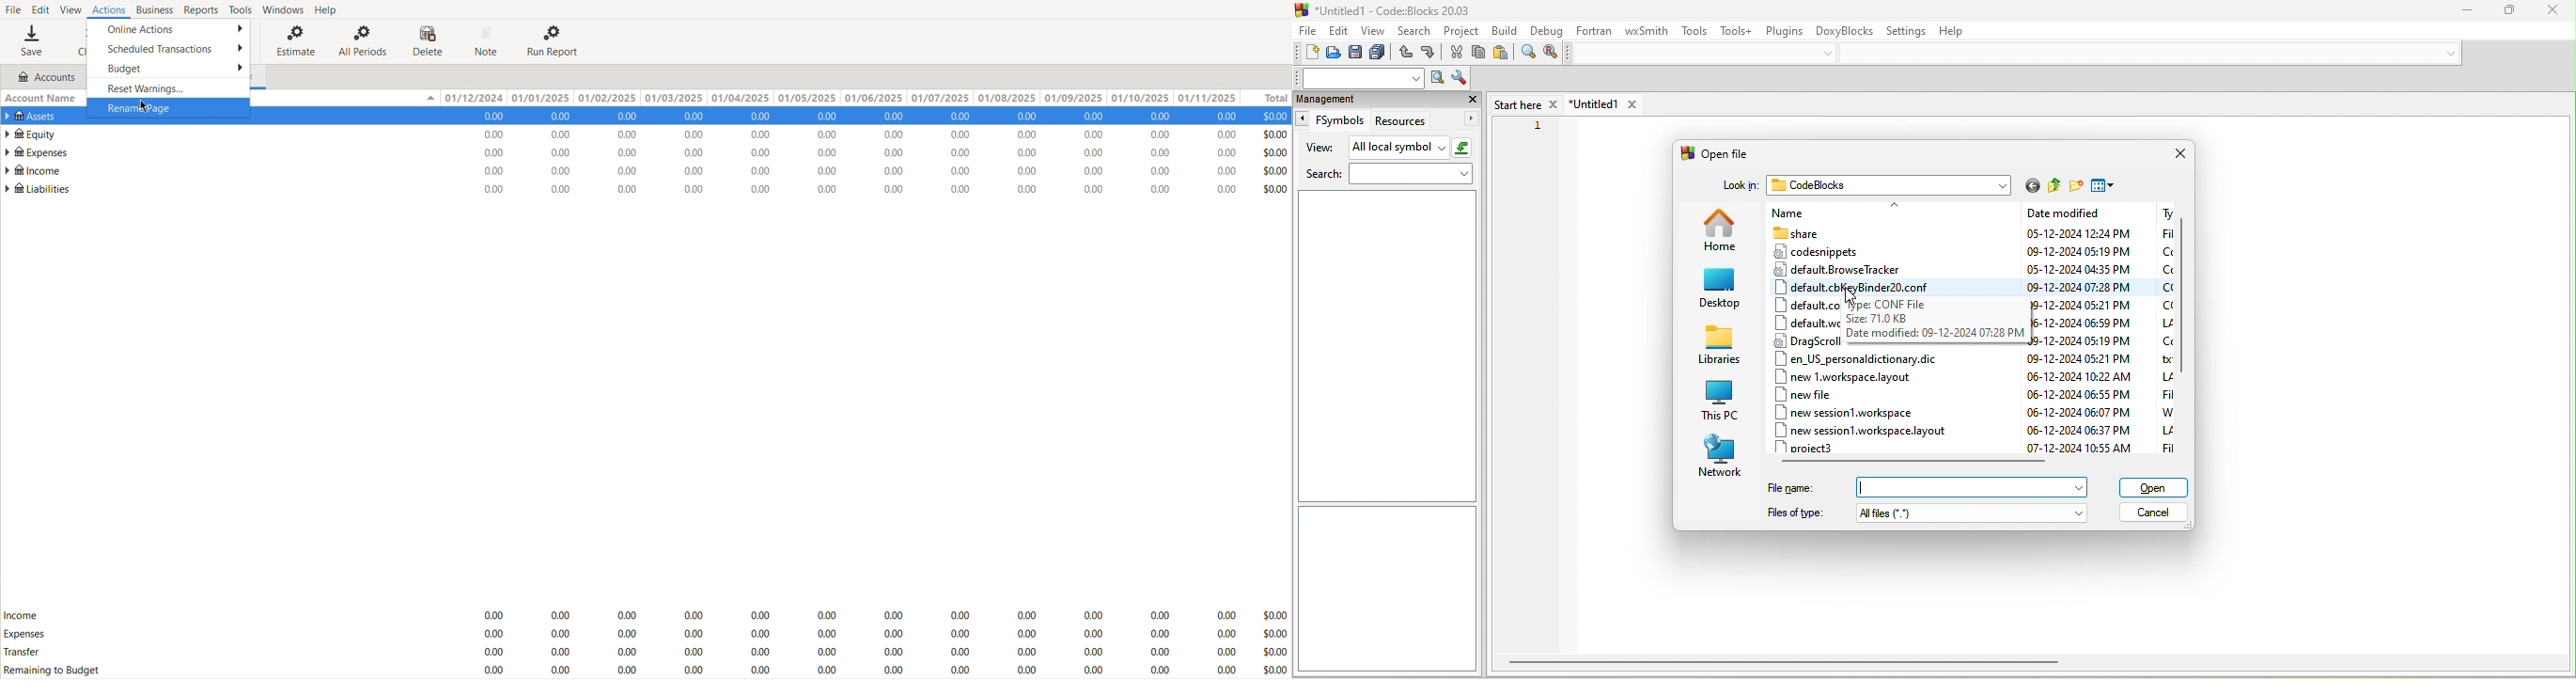 The height and width of the screenshot is (700, 2576). Describe the element at coordinates (431, 41) in the screenshot. I see `Delete` at that location.